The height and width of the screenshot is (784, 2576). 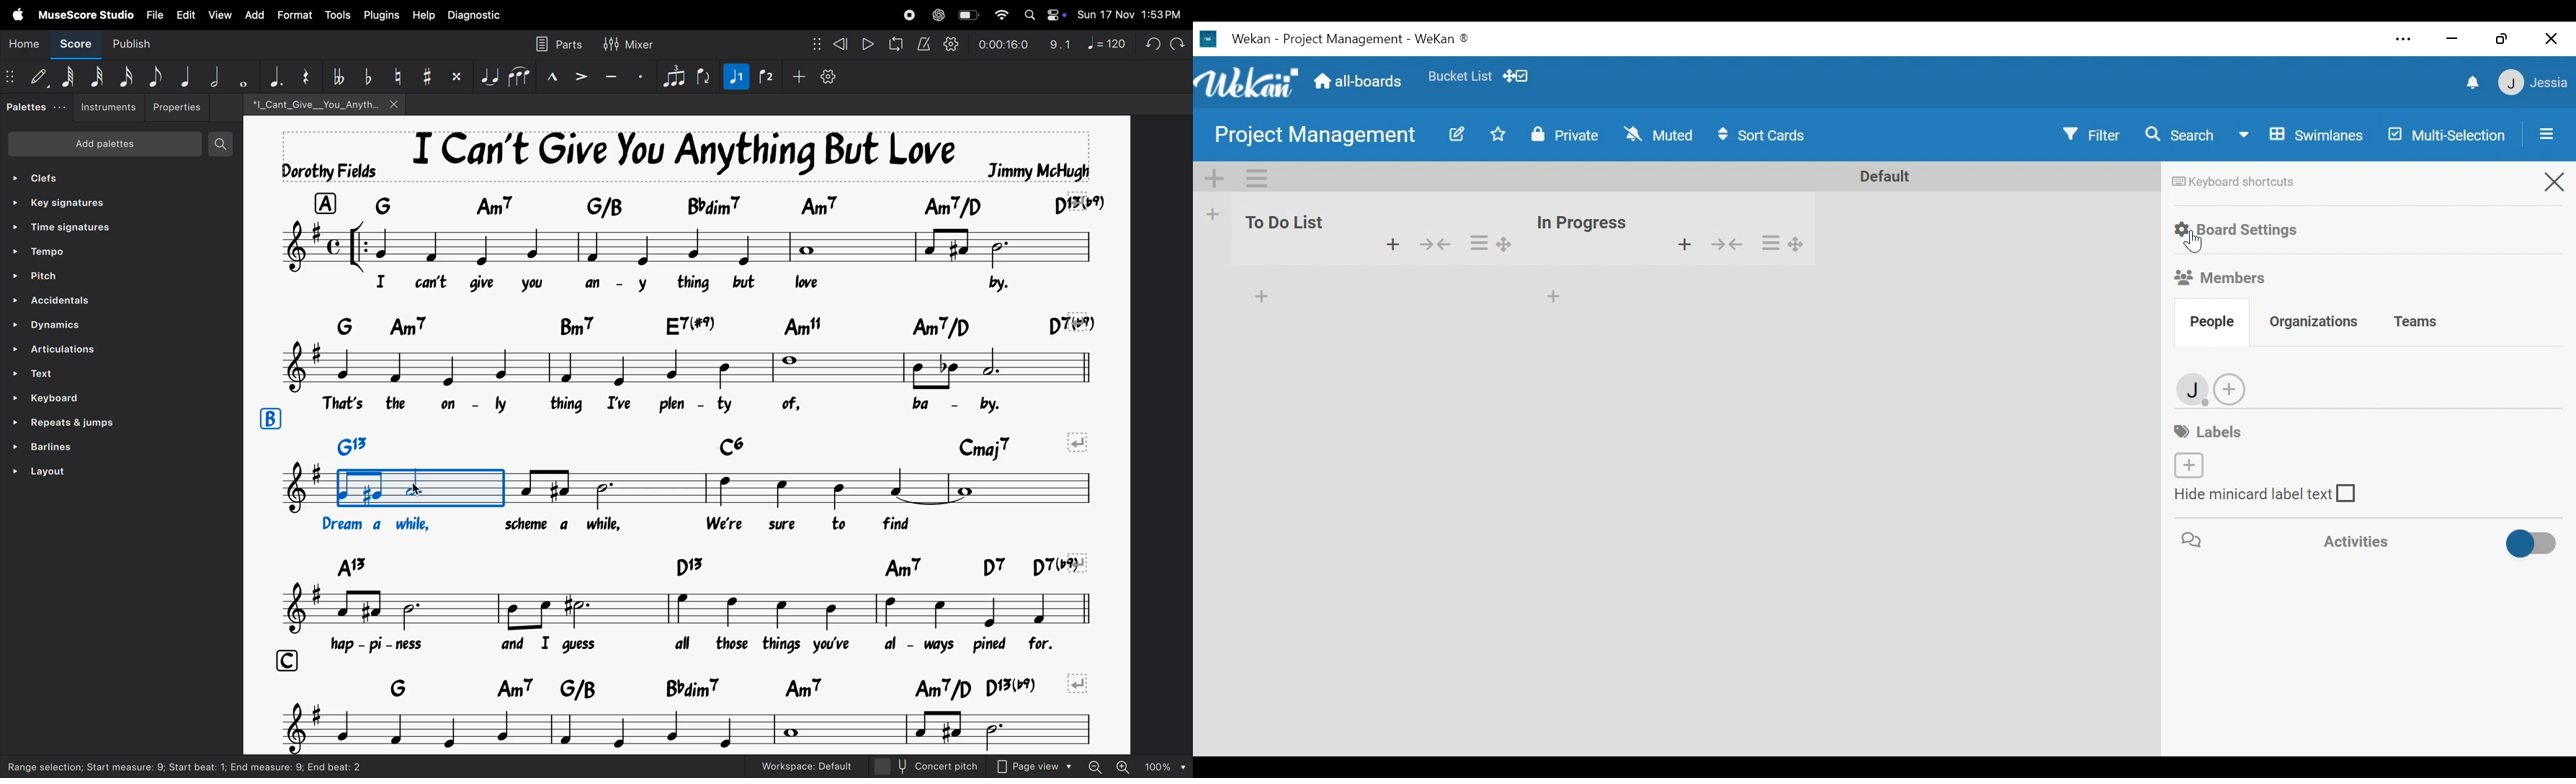 I want to click on lyrics, so click(x=695, y=645).